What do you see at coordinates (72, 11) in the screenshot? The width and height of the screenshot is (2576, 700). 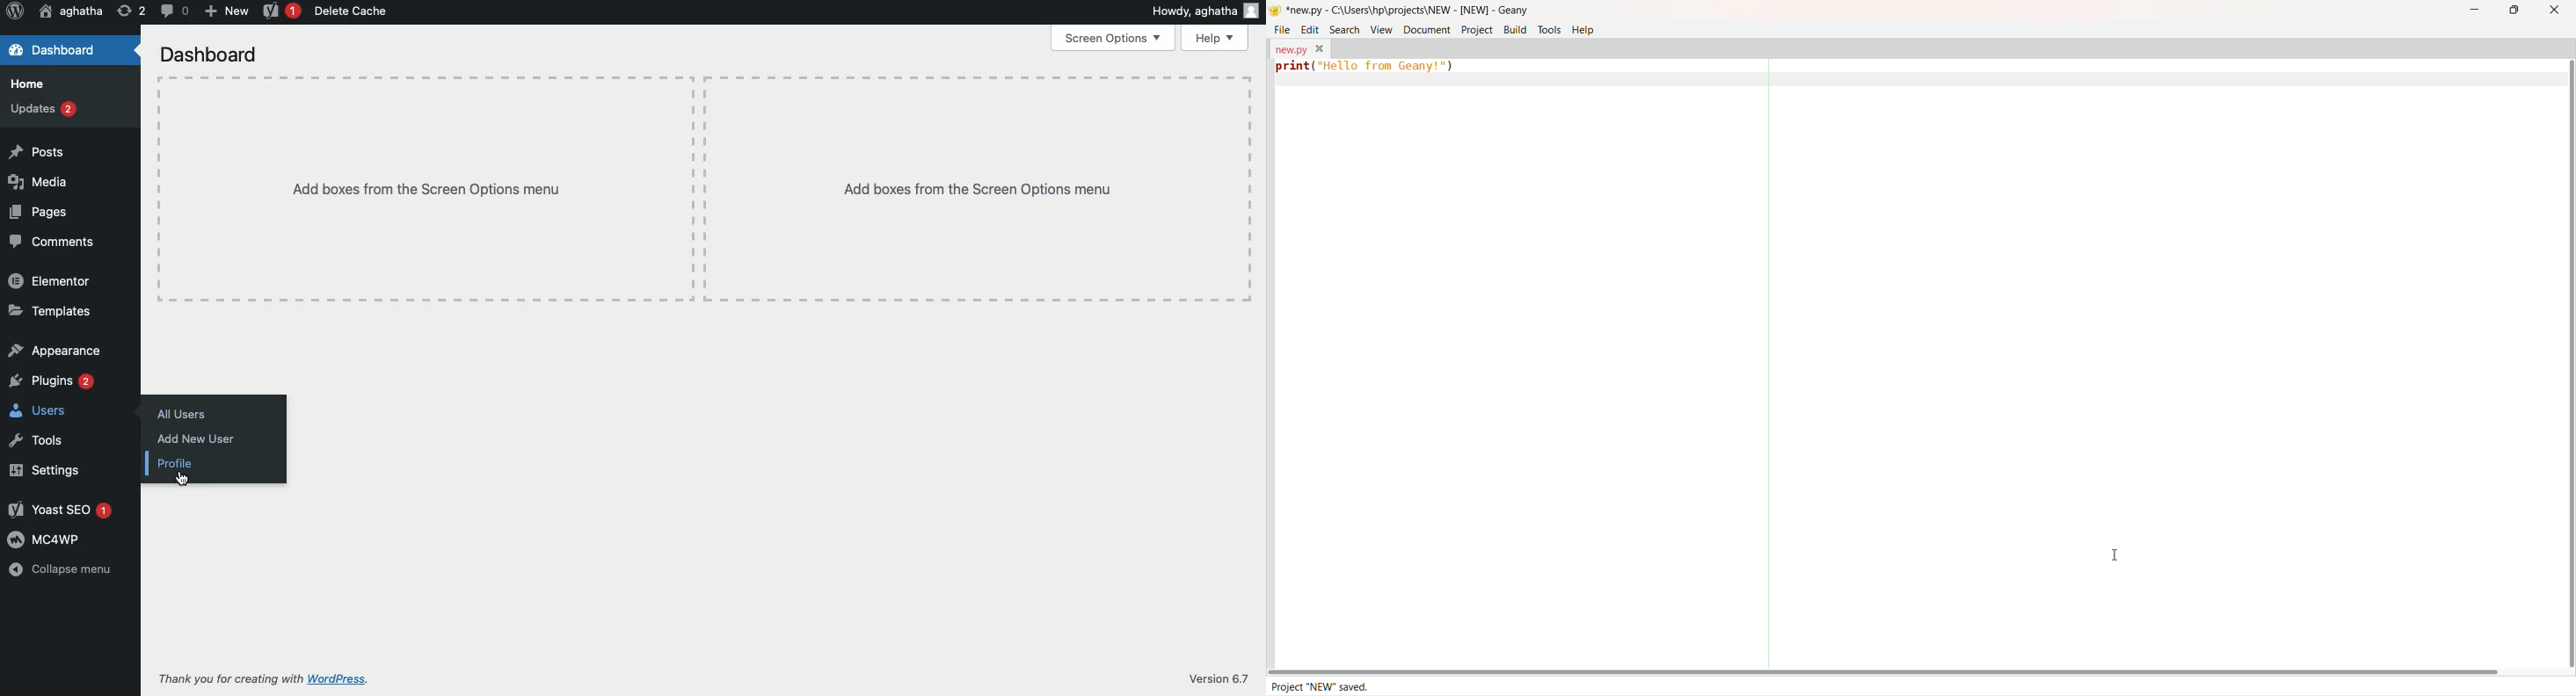 I see `User` at bounding box center [72, 11].